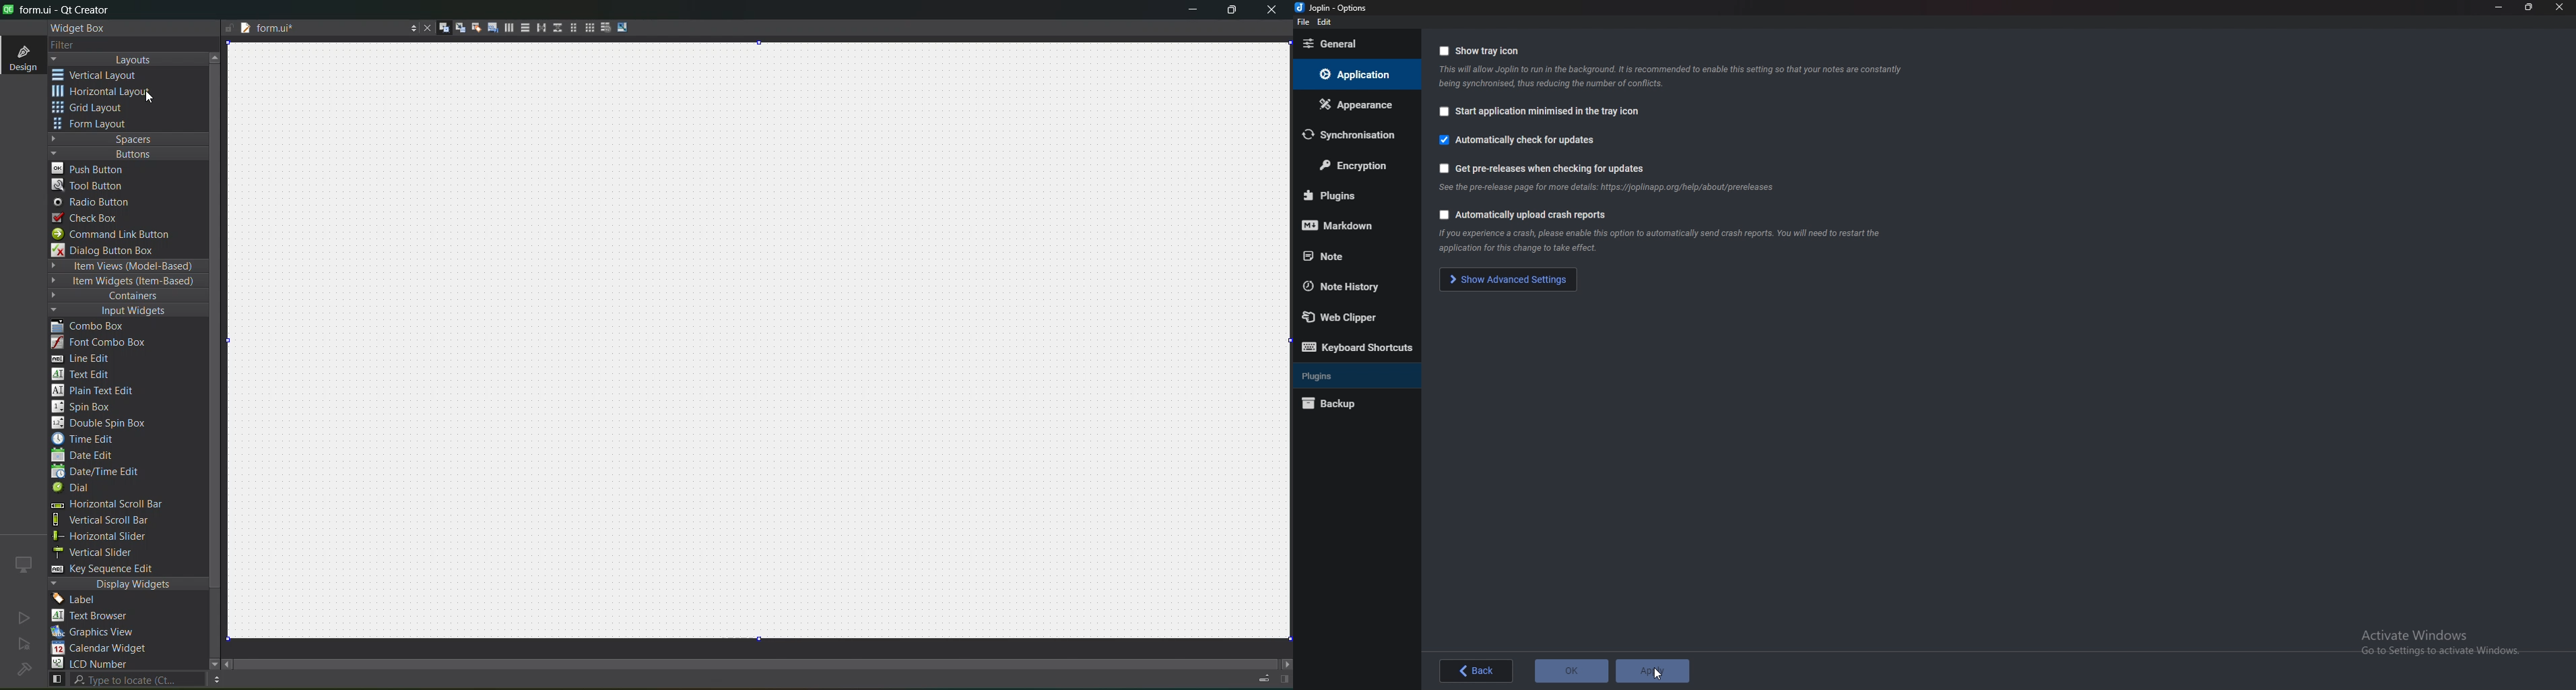 Image resolution: width=2576 pixels, height=700 pixels. What do you see at coordinates (319, 29) in the screenshot?
I see `tab name` at bounding box center [319, 29].